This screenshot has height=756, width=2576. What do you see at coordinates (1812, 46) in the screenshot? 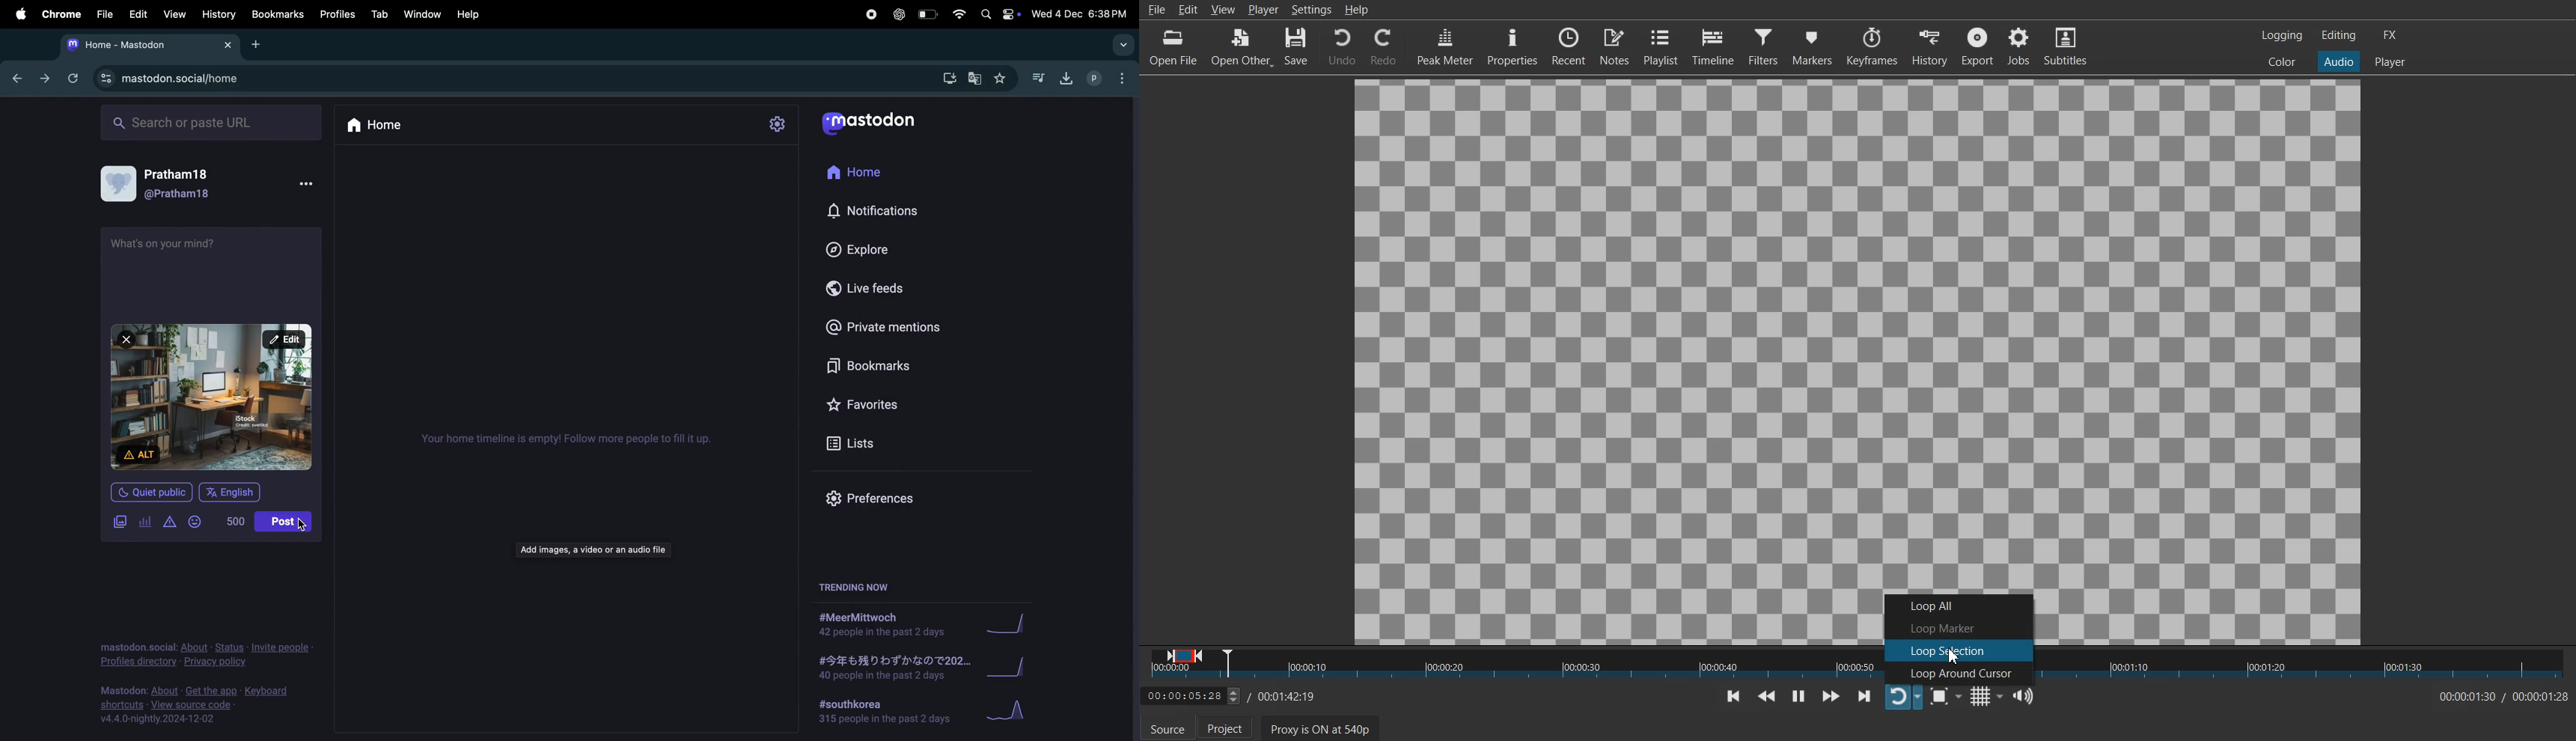
I see `Markers` at bounding box center [1812, 46].